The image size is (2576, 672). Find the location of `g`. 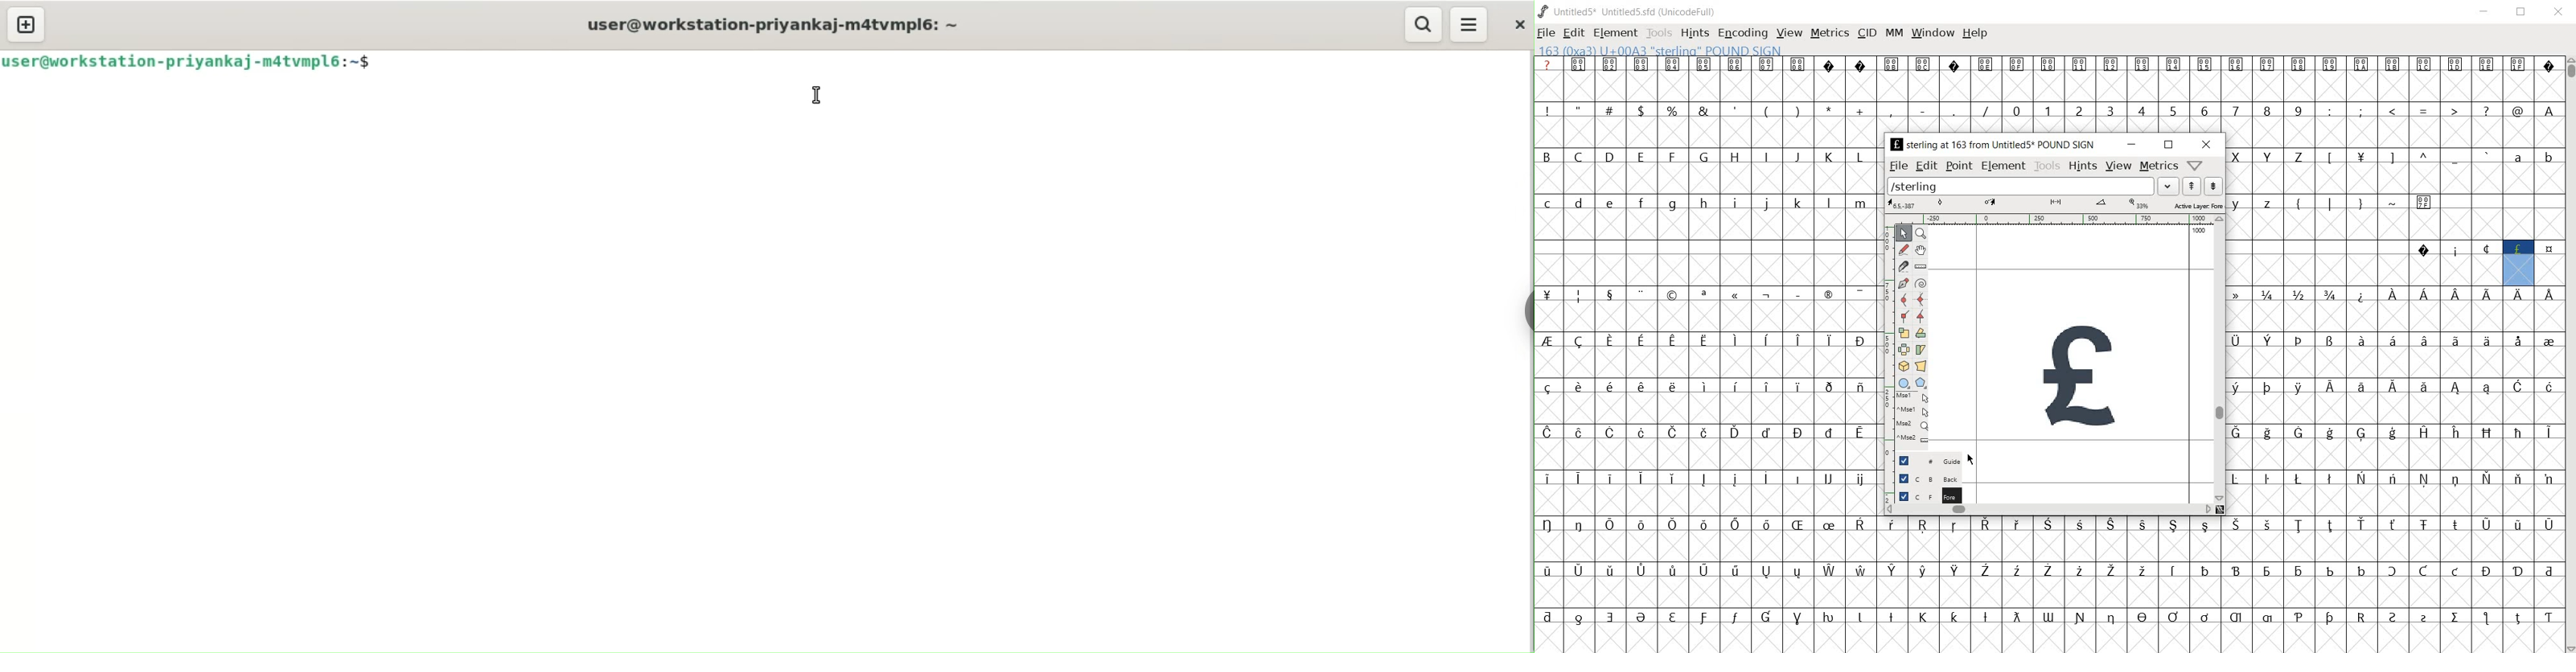

g is located at coordinates (1672, 204).